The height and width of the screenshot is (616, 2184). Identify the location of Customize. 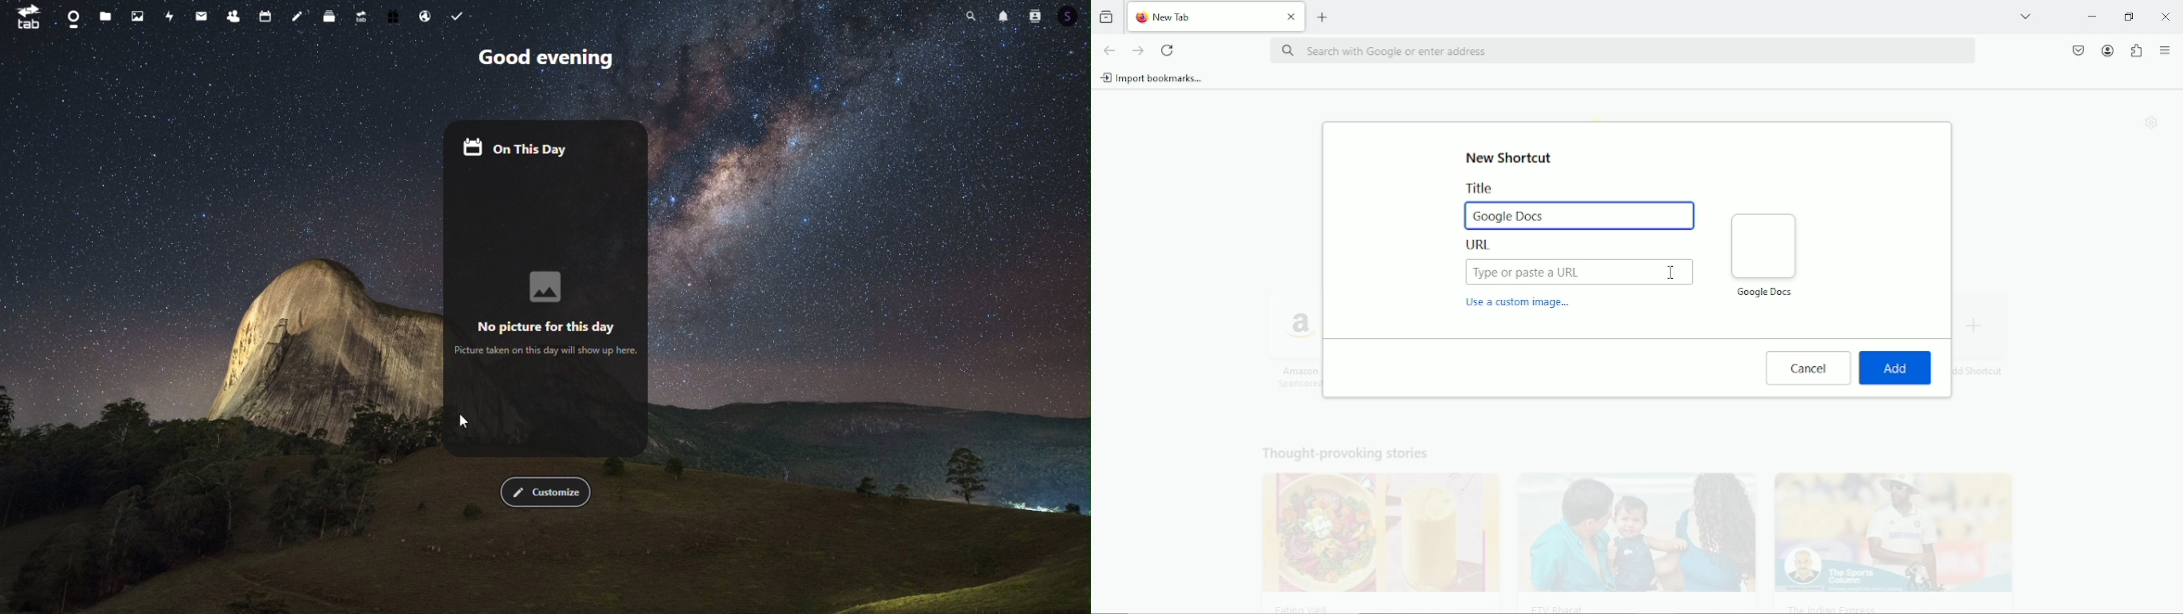
(545, 491).